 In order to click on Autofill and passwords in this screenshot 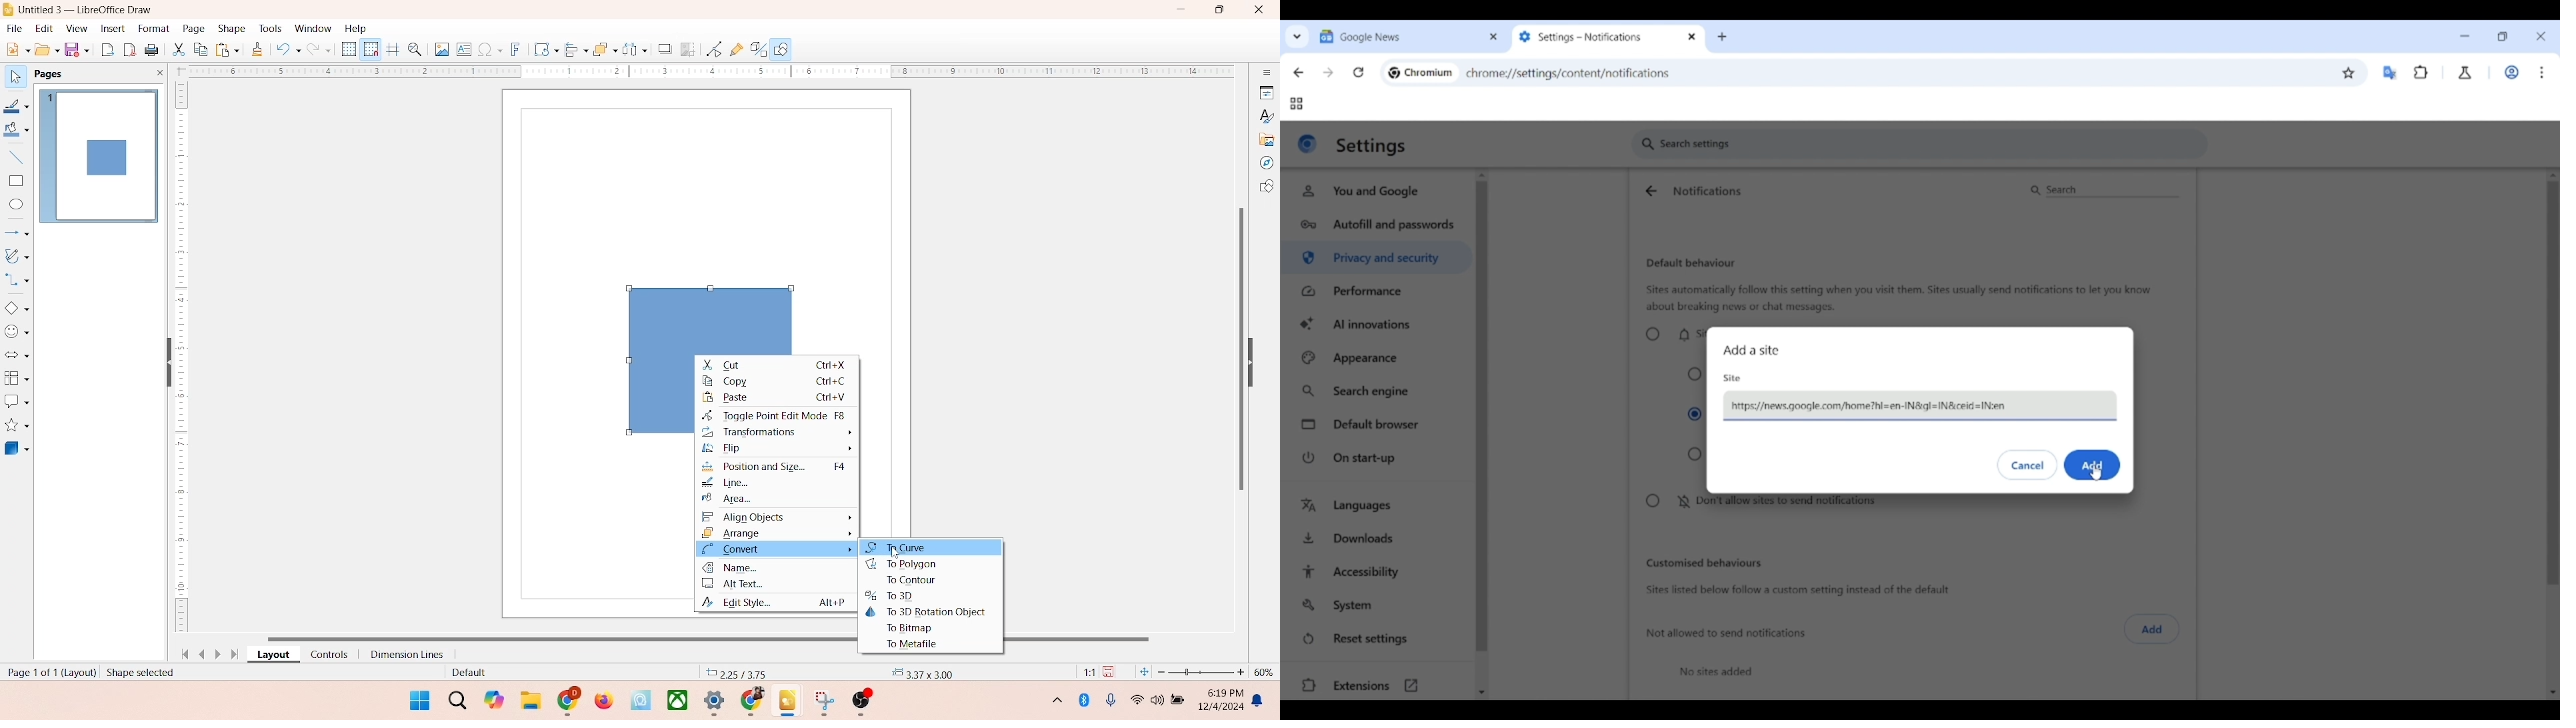, I will do `click(1379, 225)`.